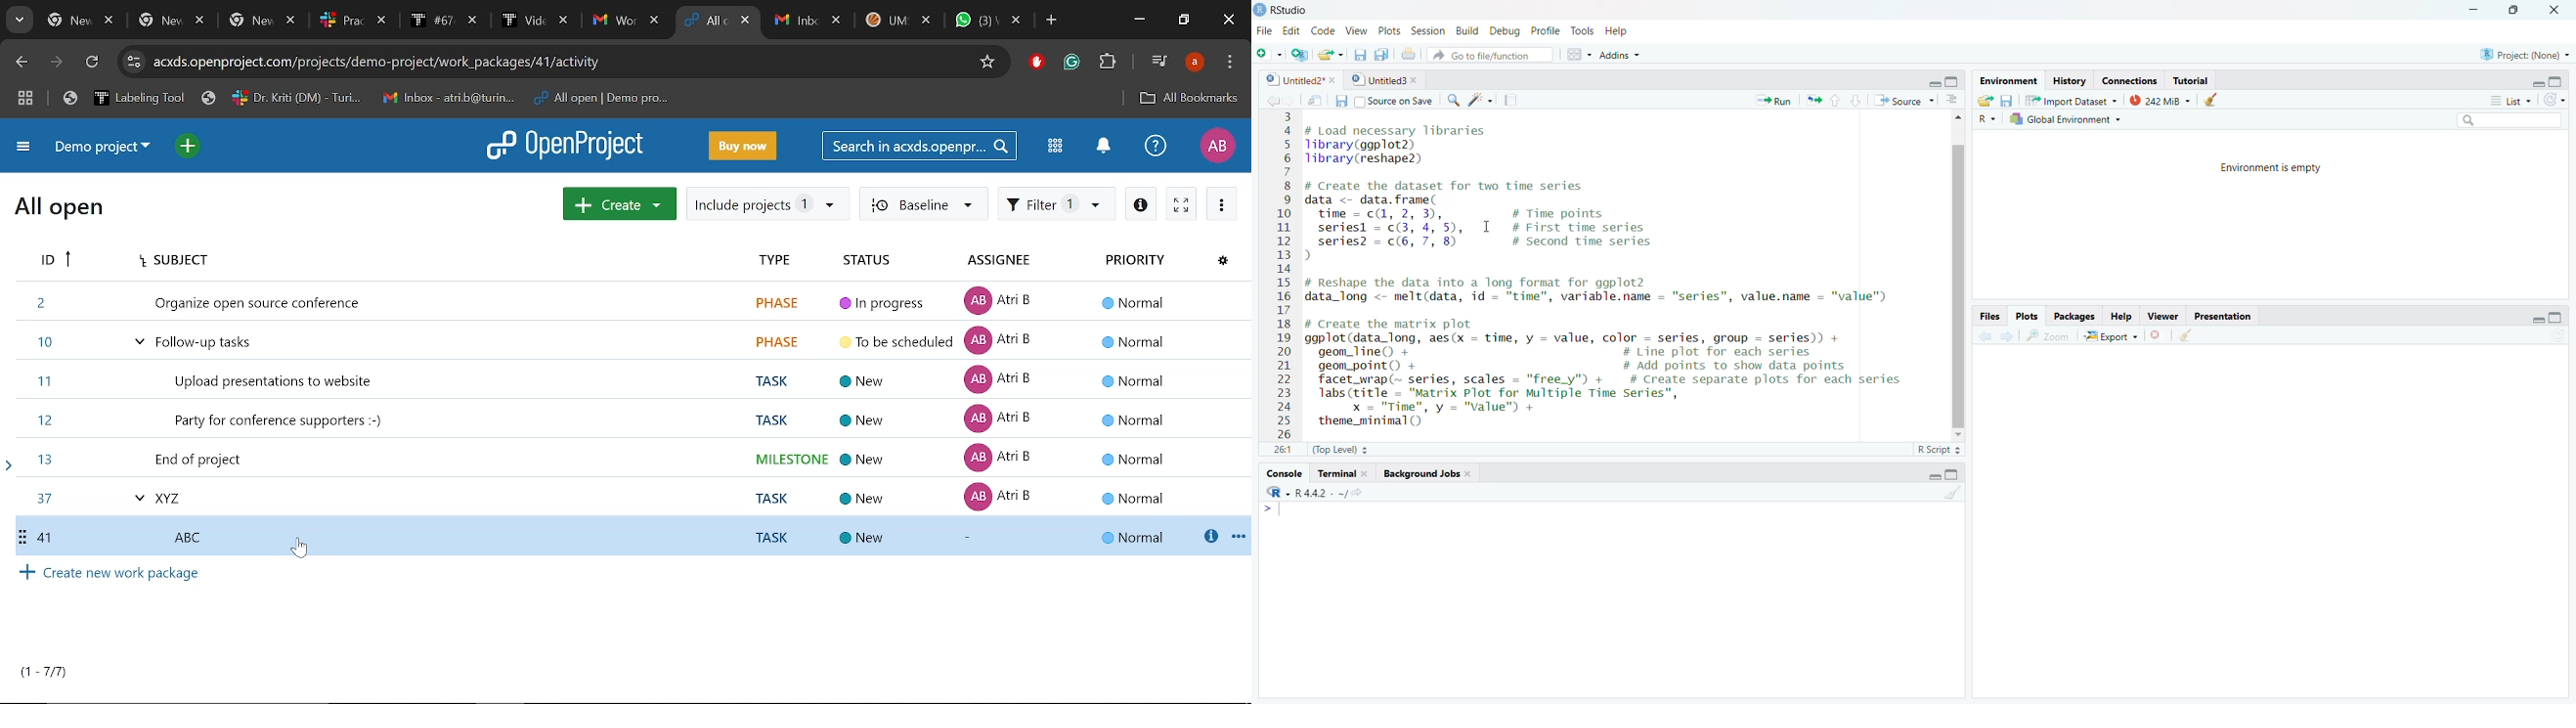 Image resolution: width=2576 pixels, height=728 pixels. I want to click on Code, so click(1323, 32).